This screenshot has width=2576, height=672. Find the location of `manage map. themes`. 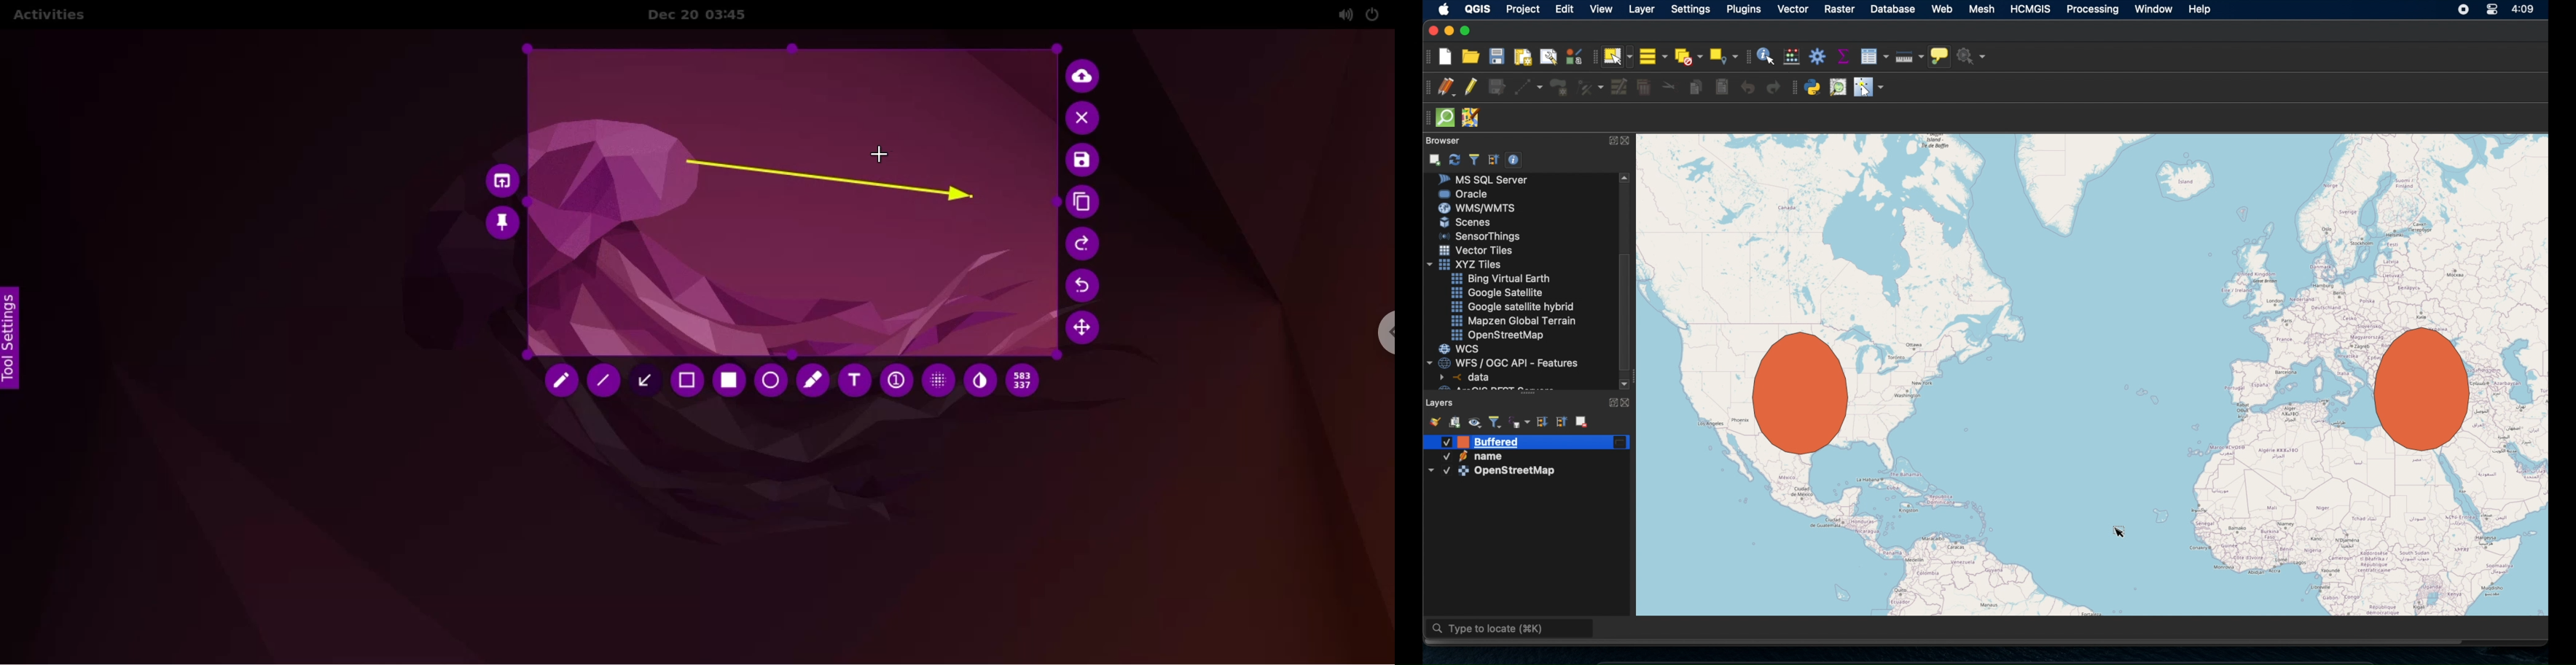

manage map. themes is located at coordinates (1475, 423).